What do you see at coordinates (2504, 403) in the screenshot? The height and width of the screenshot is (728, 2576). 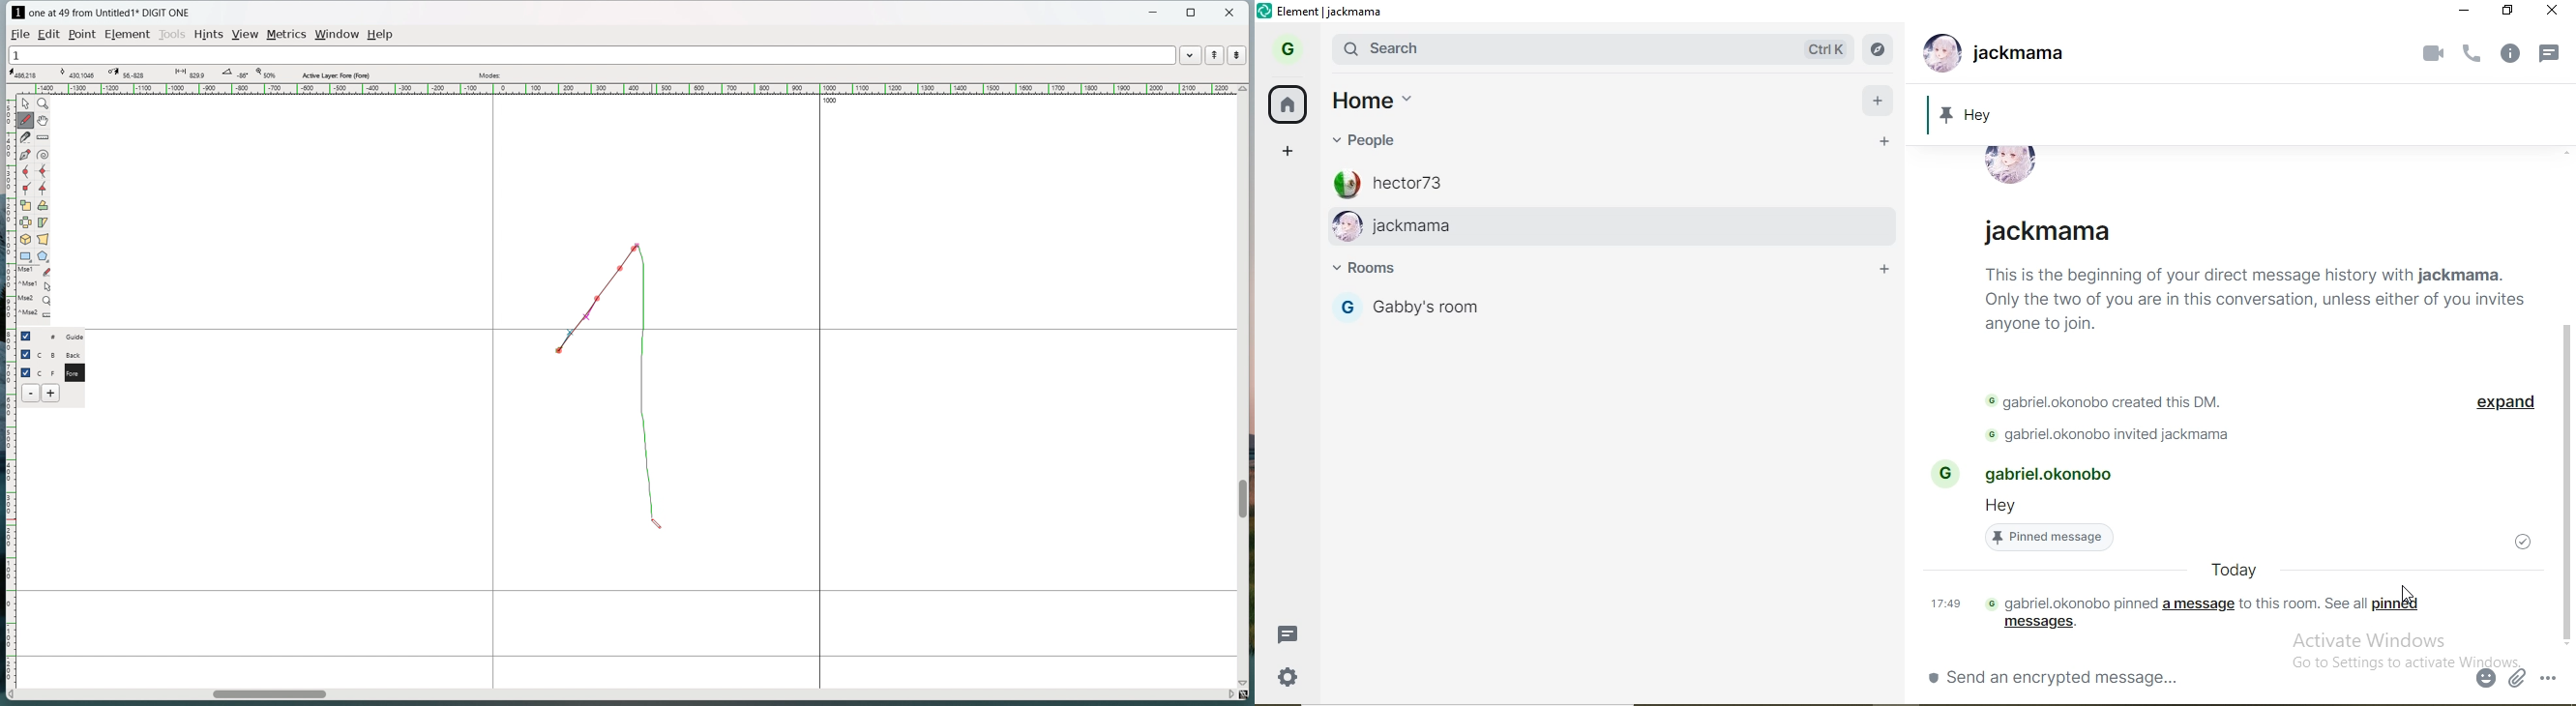 I see `` at bounding box center [2504, 403].